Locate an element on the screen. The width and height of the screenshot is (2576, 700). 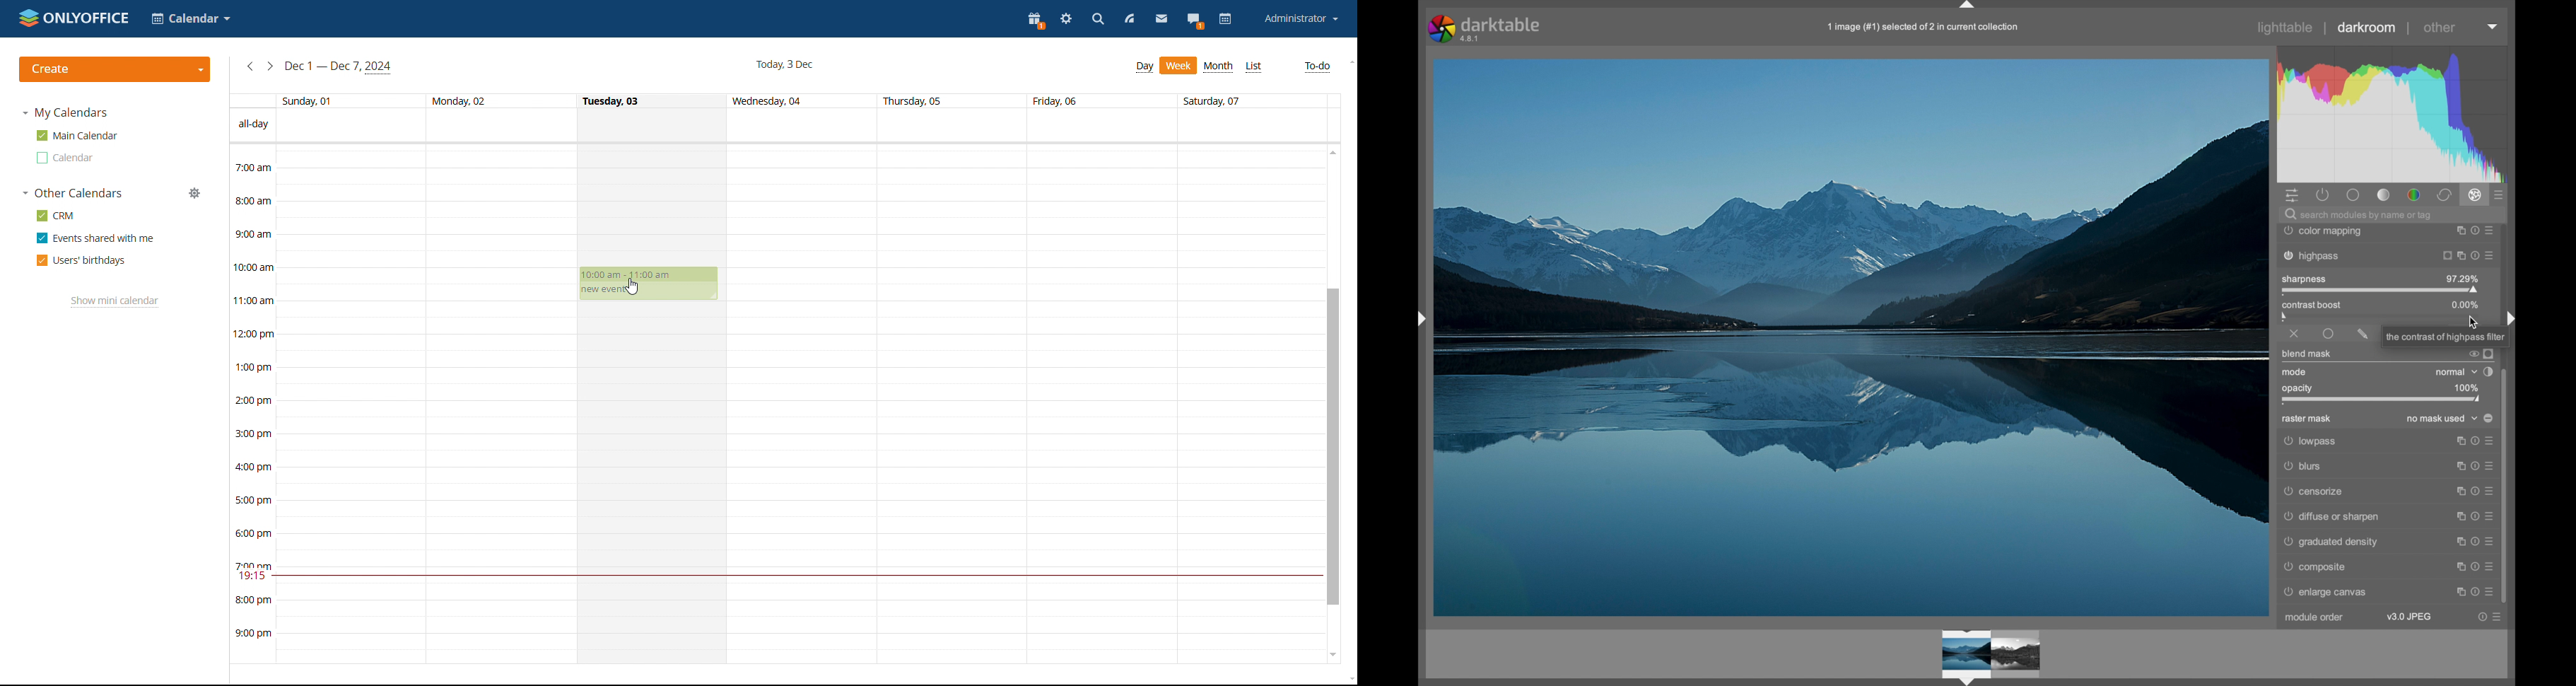
darkroom is located at coordinates (2367, 27).